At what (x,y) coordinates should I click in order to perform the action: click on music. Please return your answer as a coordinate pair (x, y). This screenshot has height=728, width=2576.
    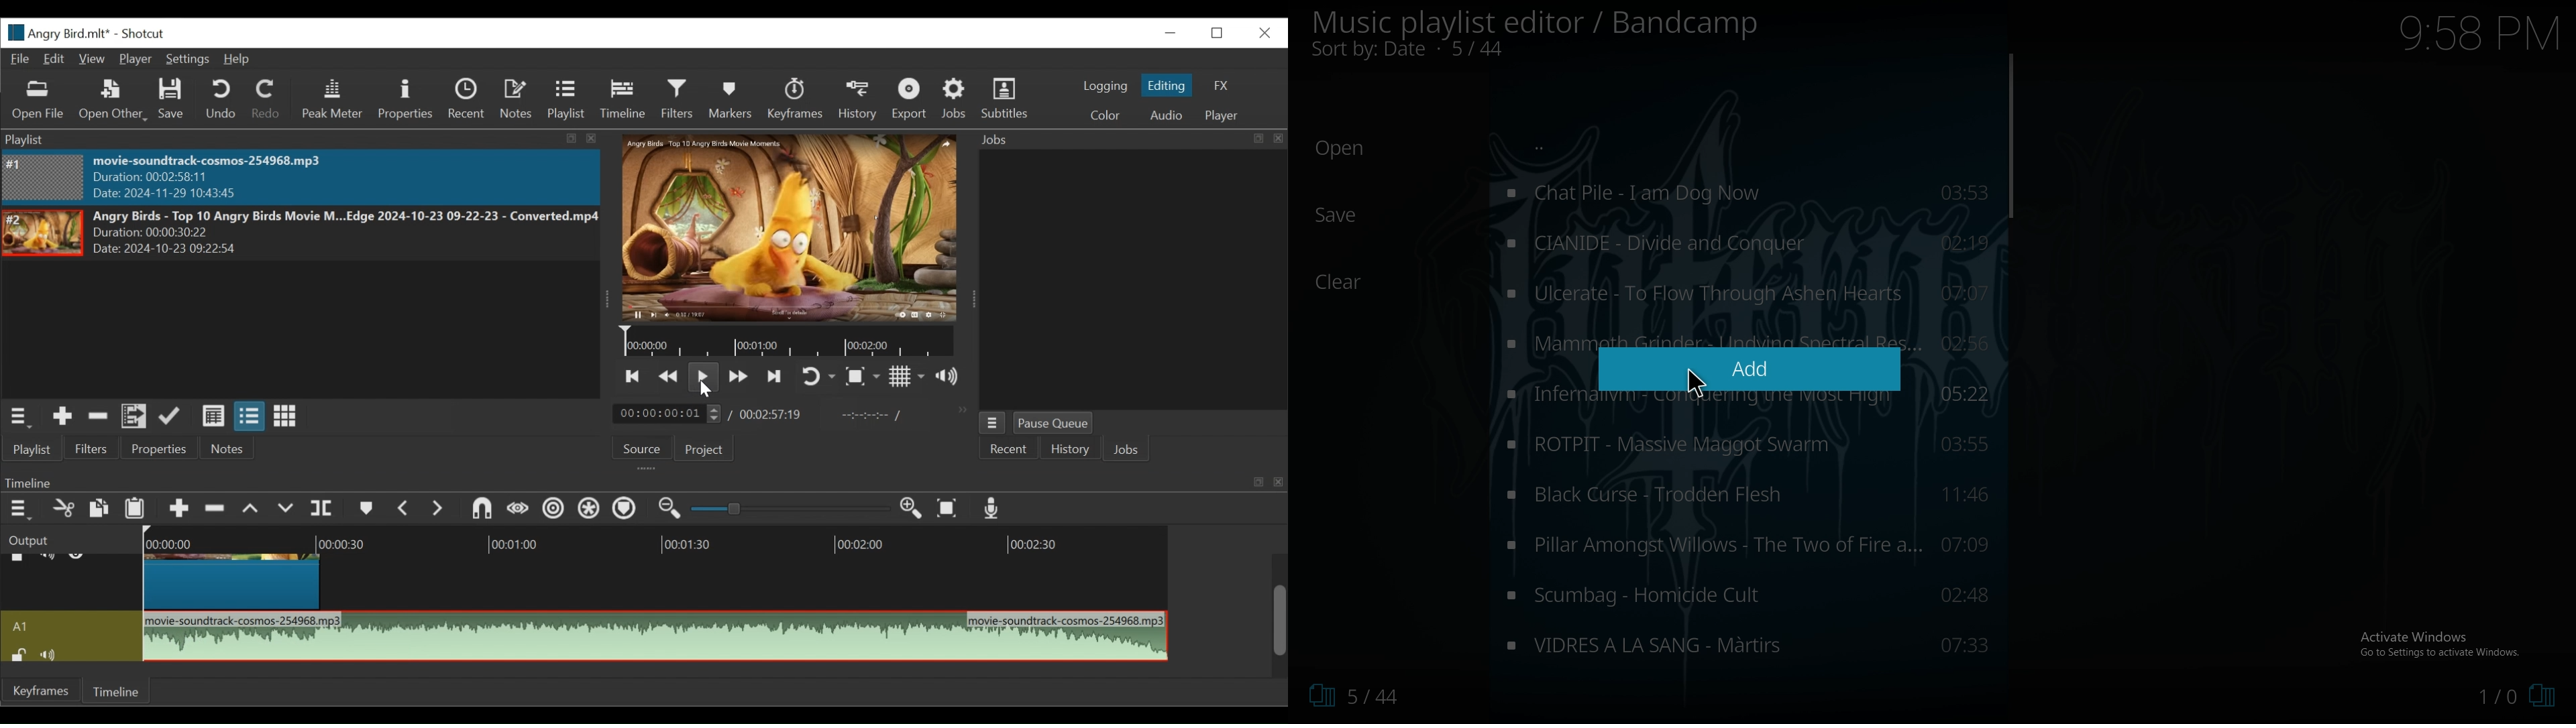
    Looking at the image, I should click on (1745, 243).